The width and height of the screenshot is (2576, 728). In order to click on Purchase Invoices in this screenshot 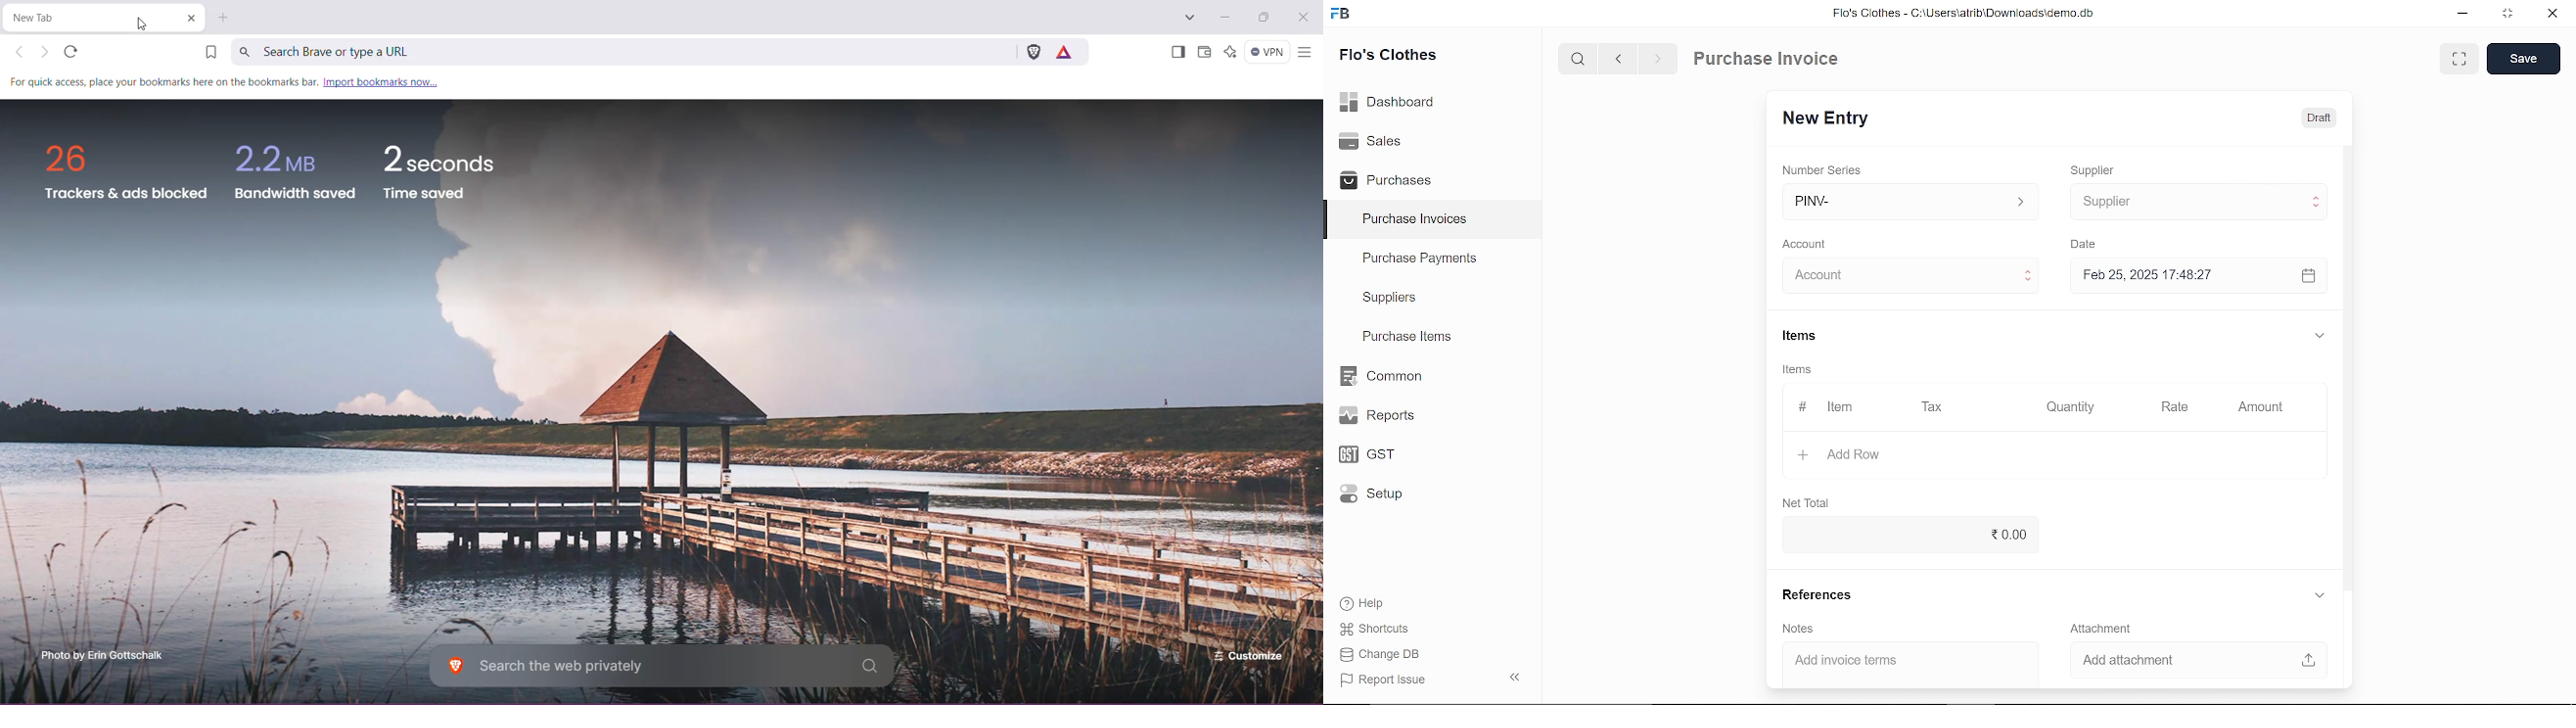, I will do `click(1415, 221)`.